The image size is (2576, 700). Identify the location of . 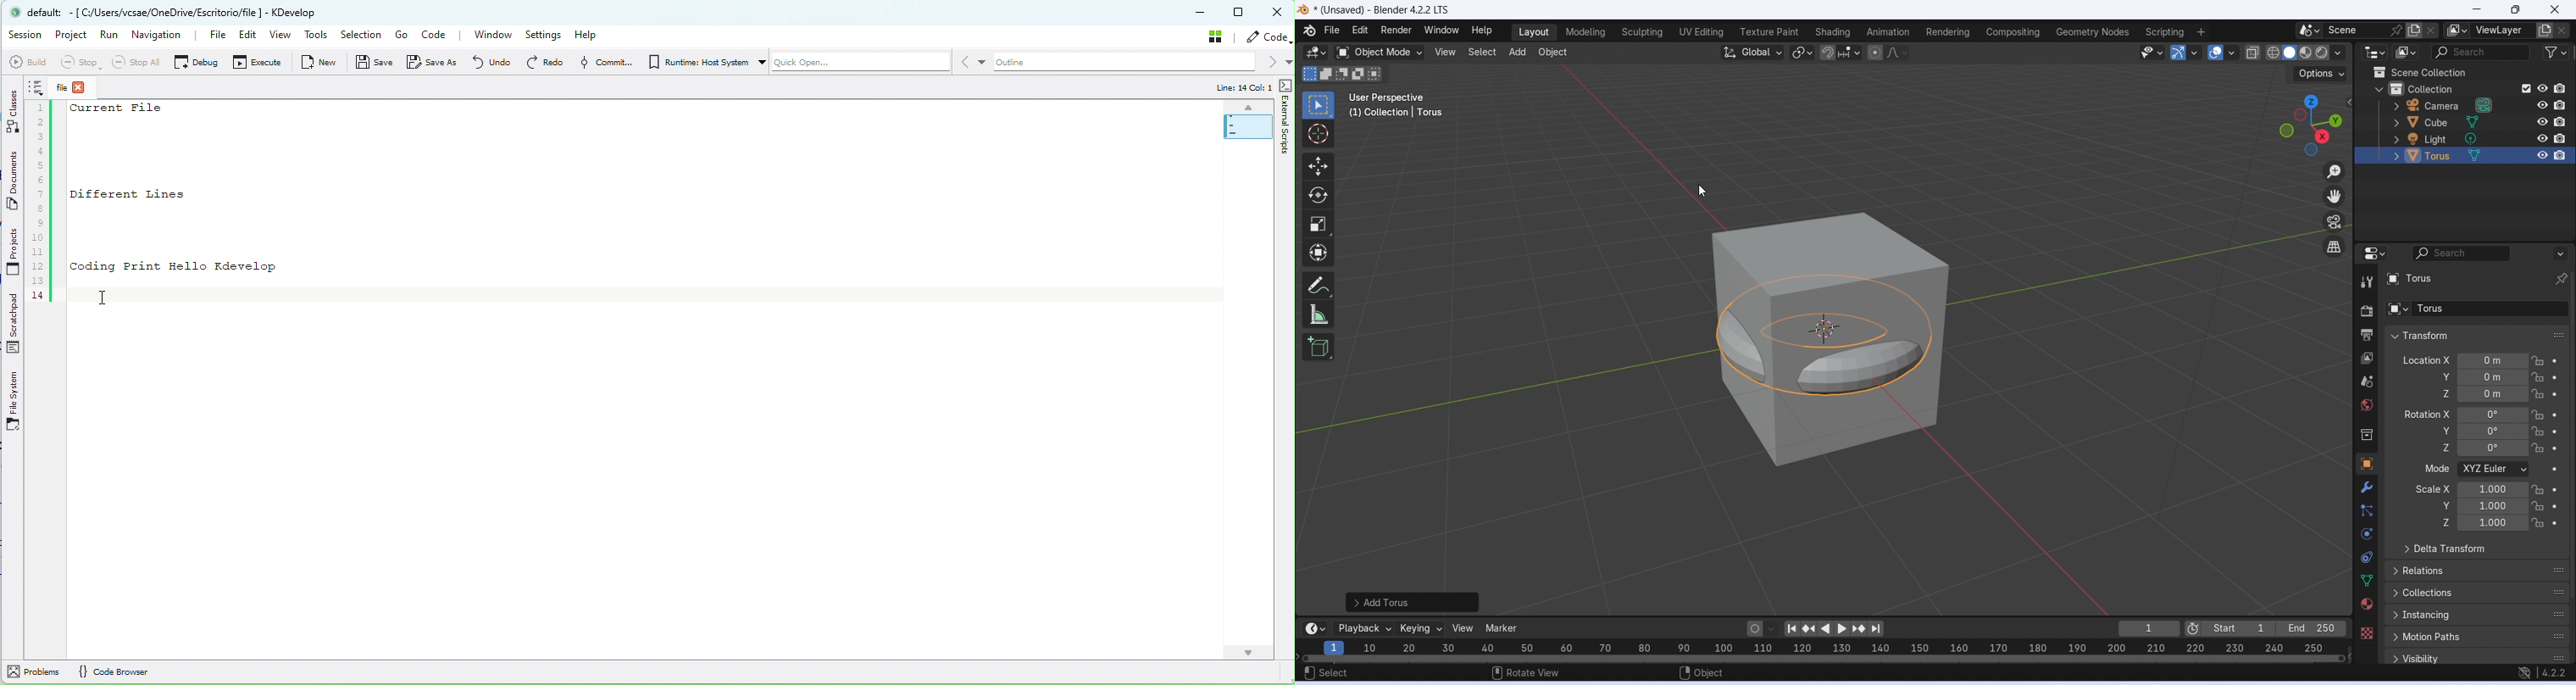
(2368, 436).